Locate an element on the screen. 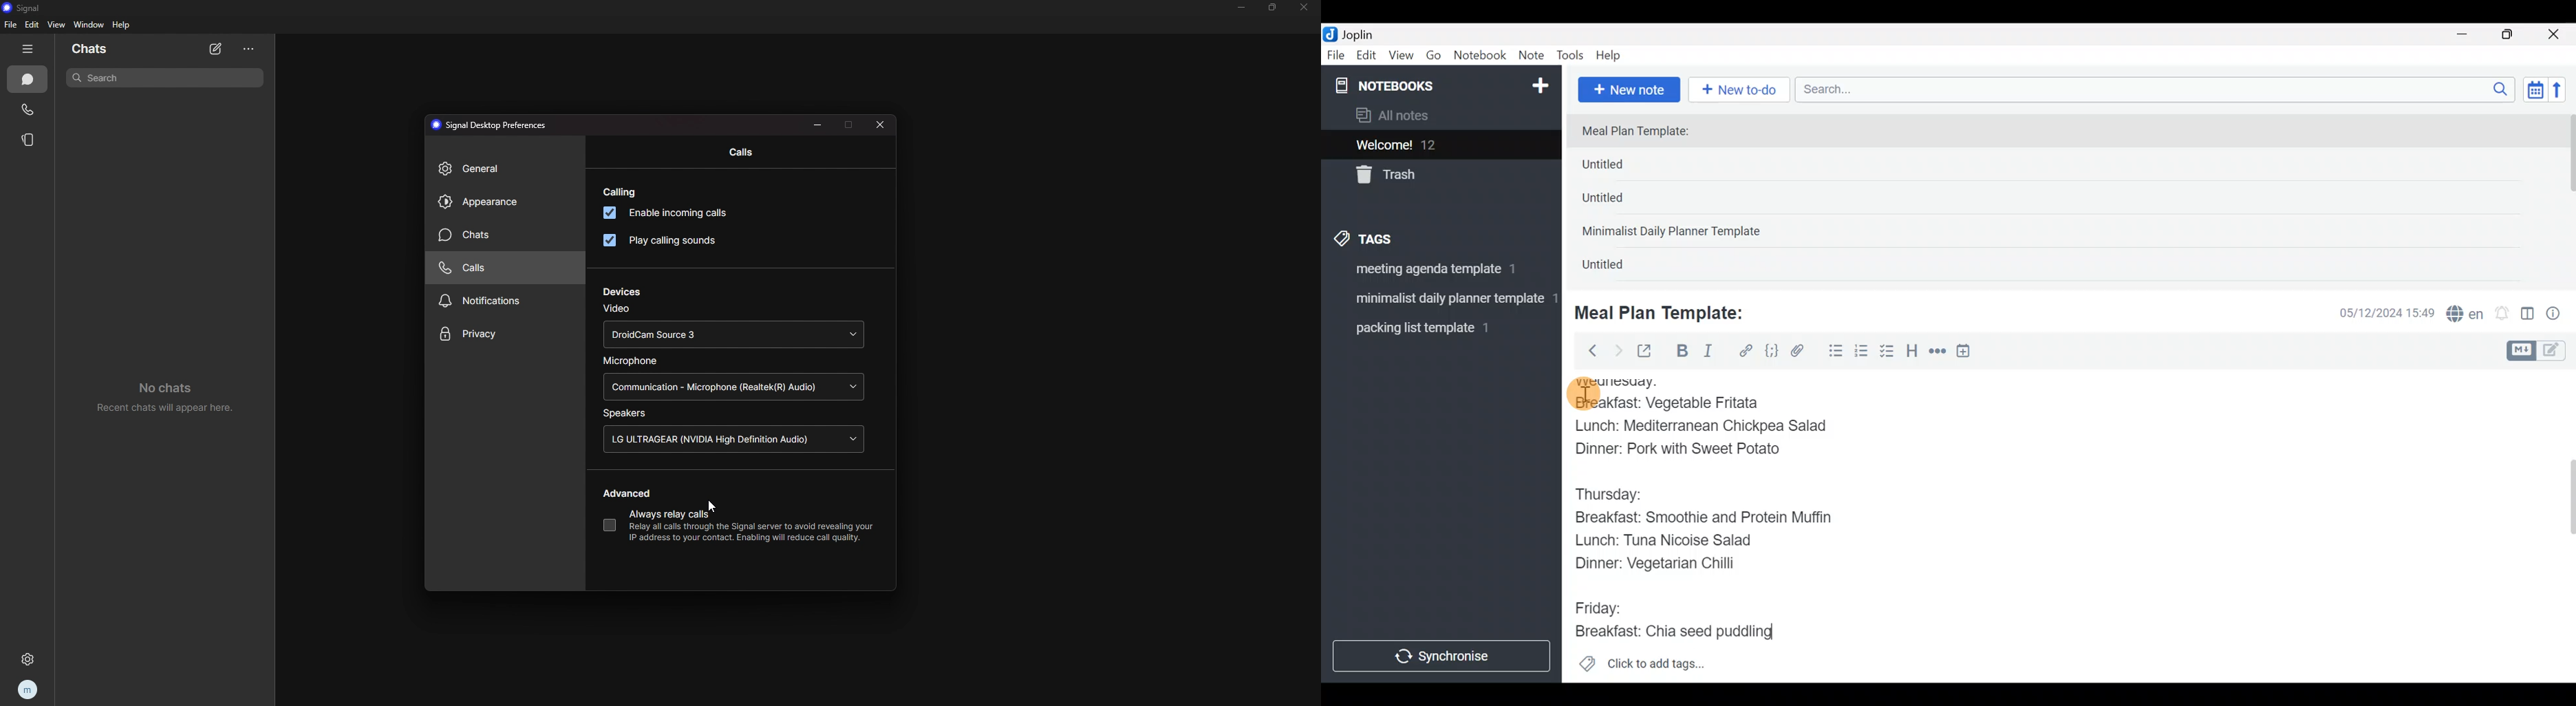 The width and height of the screenshot is (2576, 728). chats is located at coordinates (94, 50).